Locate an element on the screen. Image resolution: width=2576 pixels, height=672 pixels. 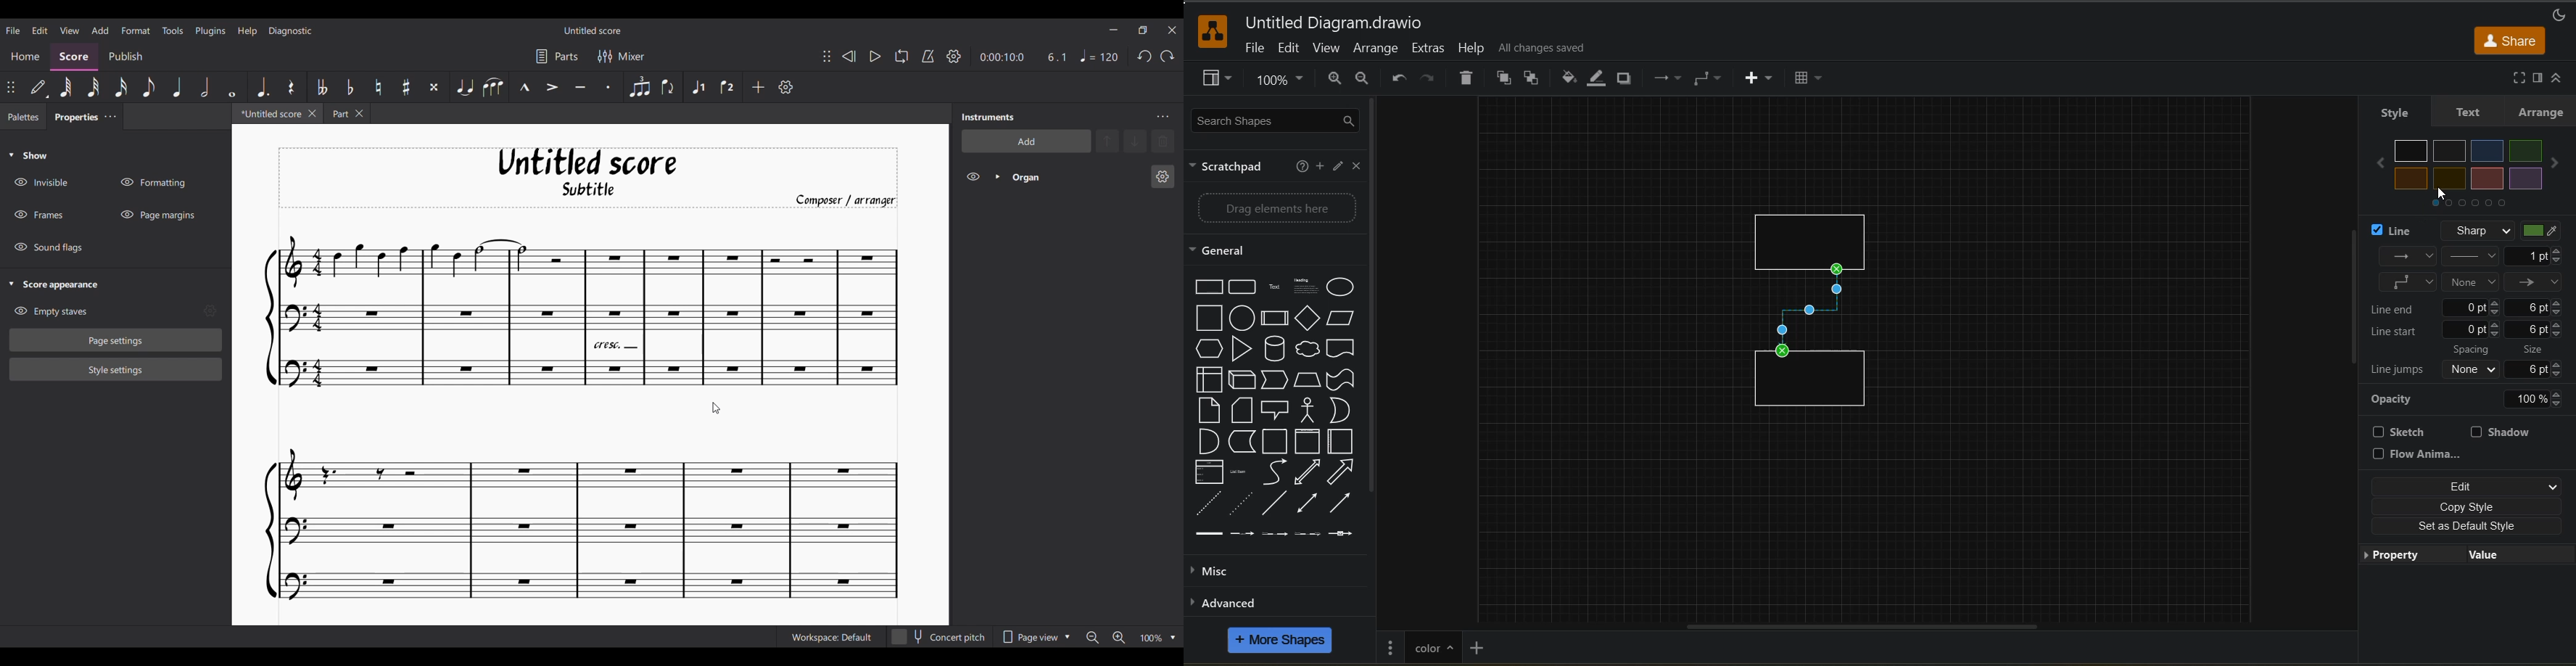
Line is located at coordinates (1273, 503).